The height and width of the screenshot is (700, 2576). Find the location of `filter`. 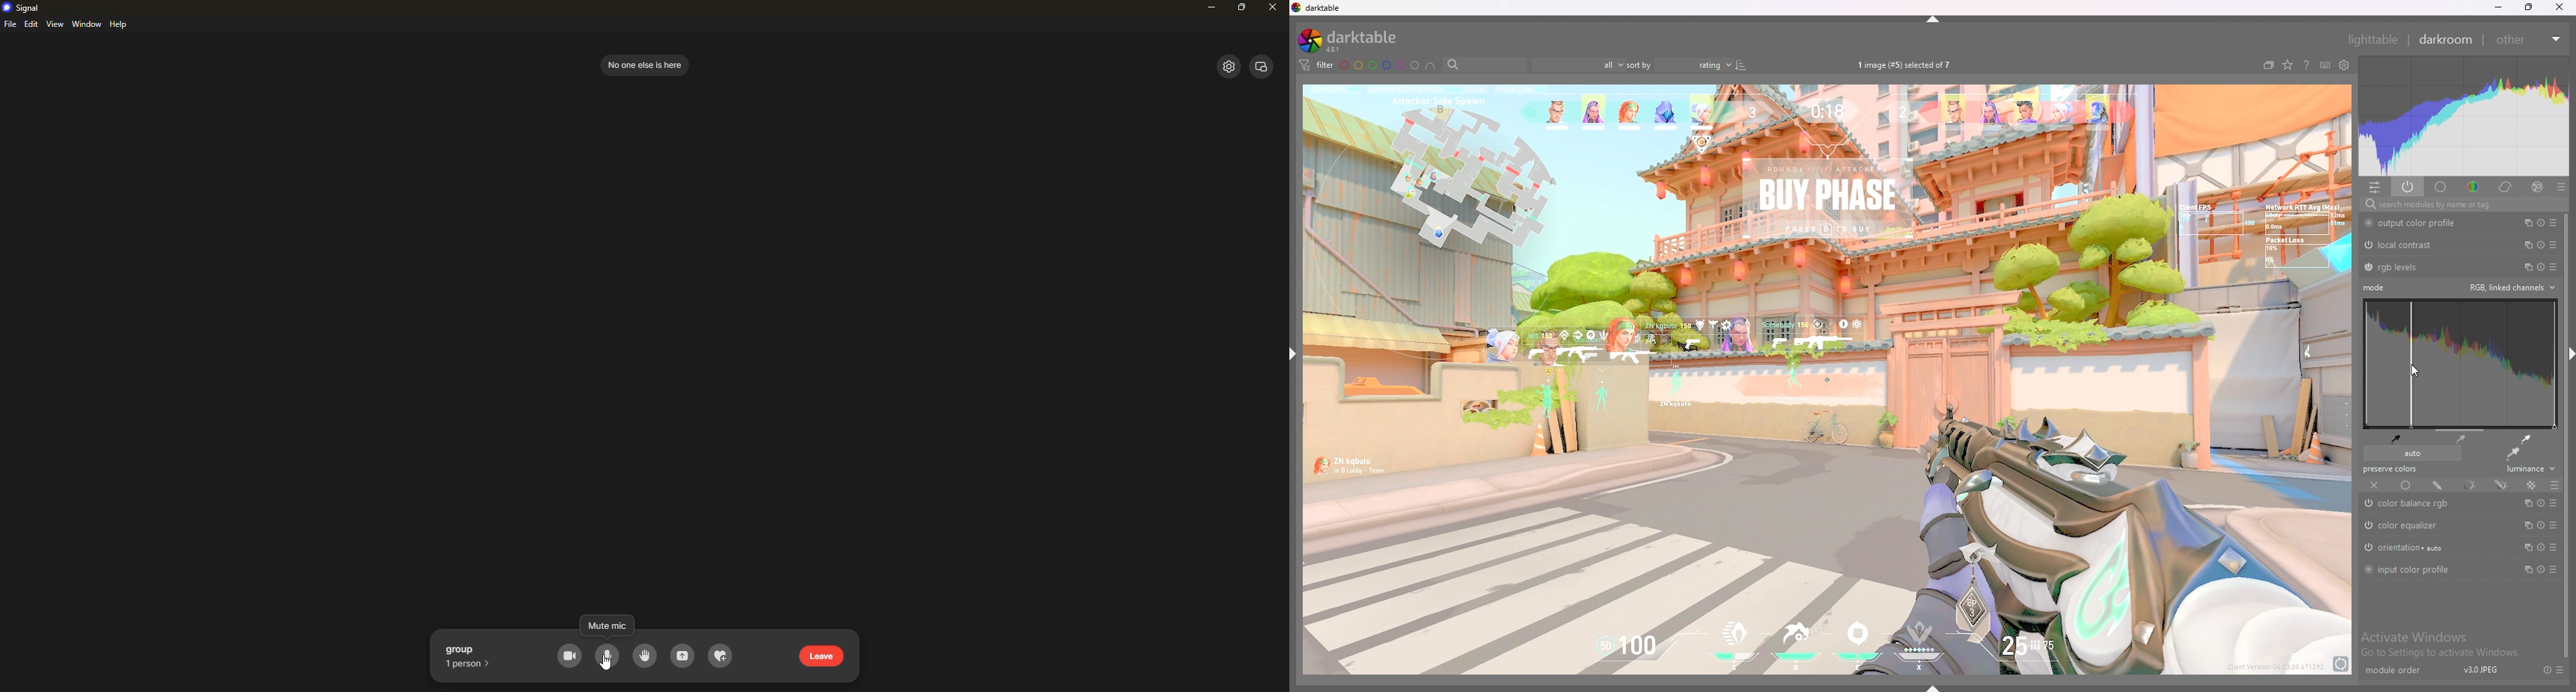

filter is located at coordinates (1317, 66).